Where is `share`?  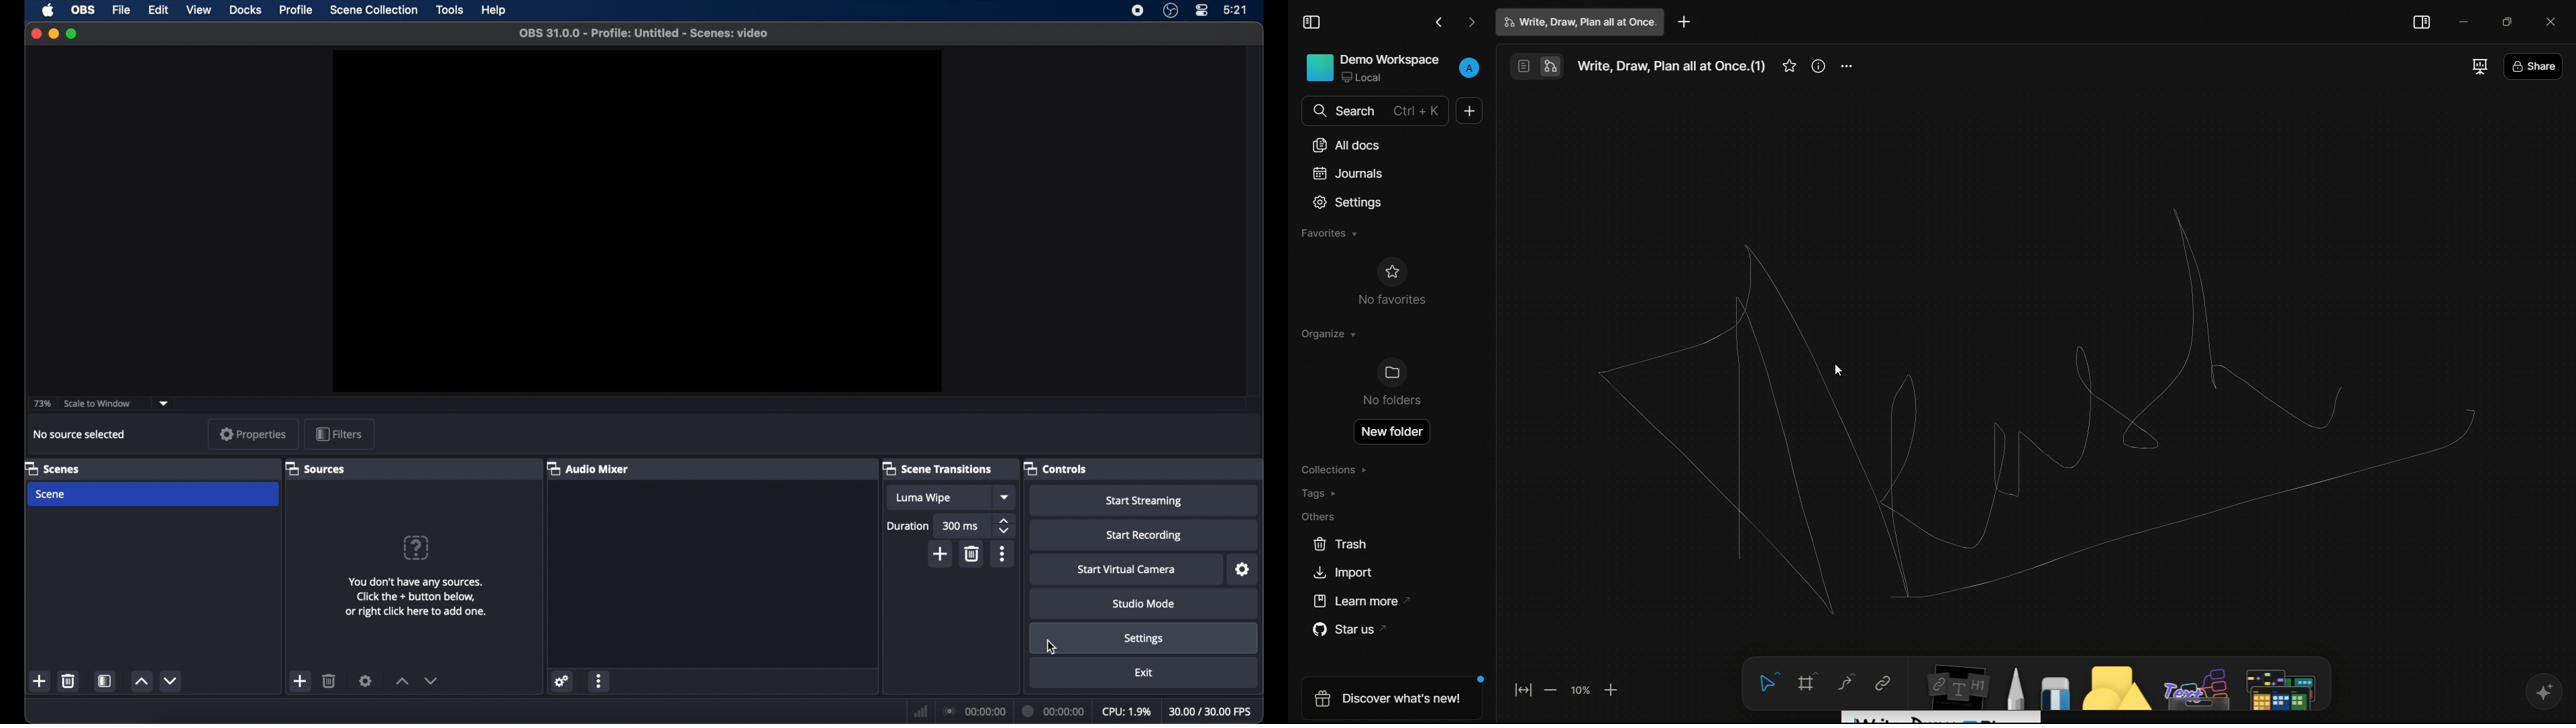 share is located at coordinates (2532, 67).